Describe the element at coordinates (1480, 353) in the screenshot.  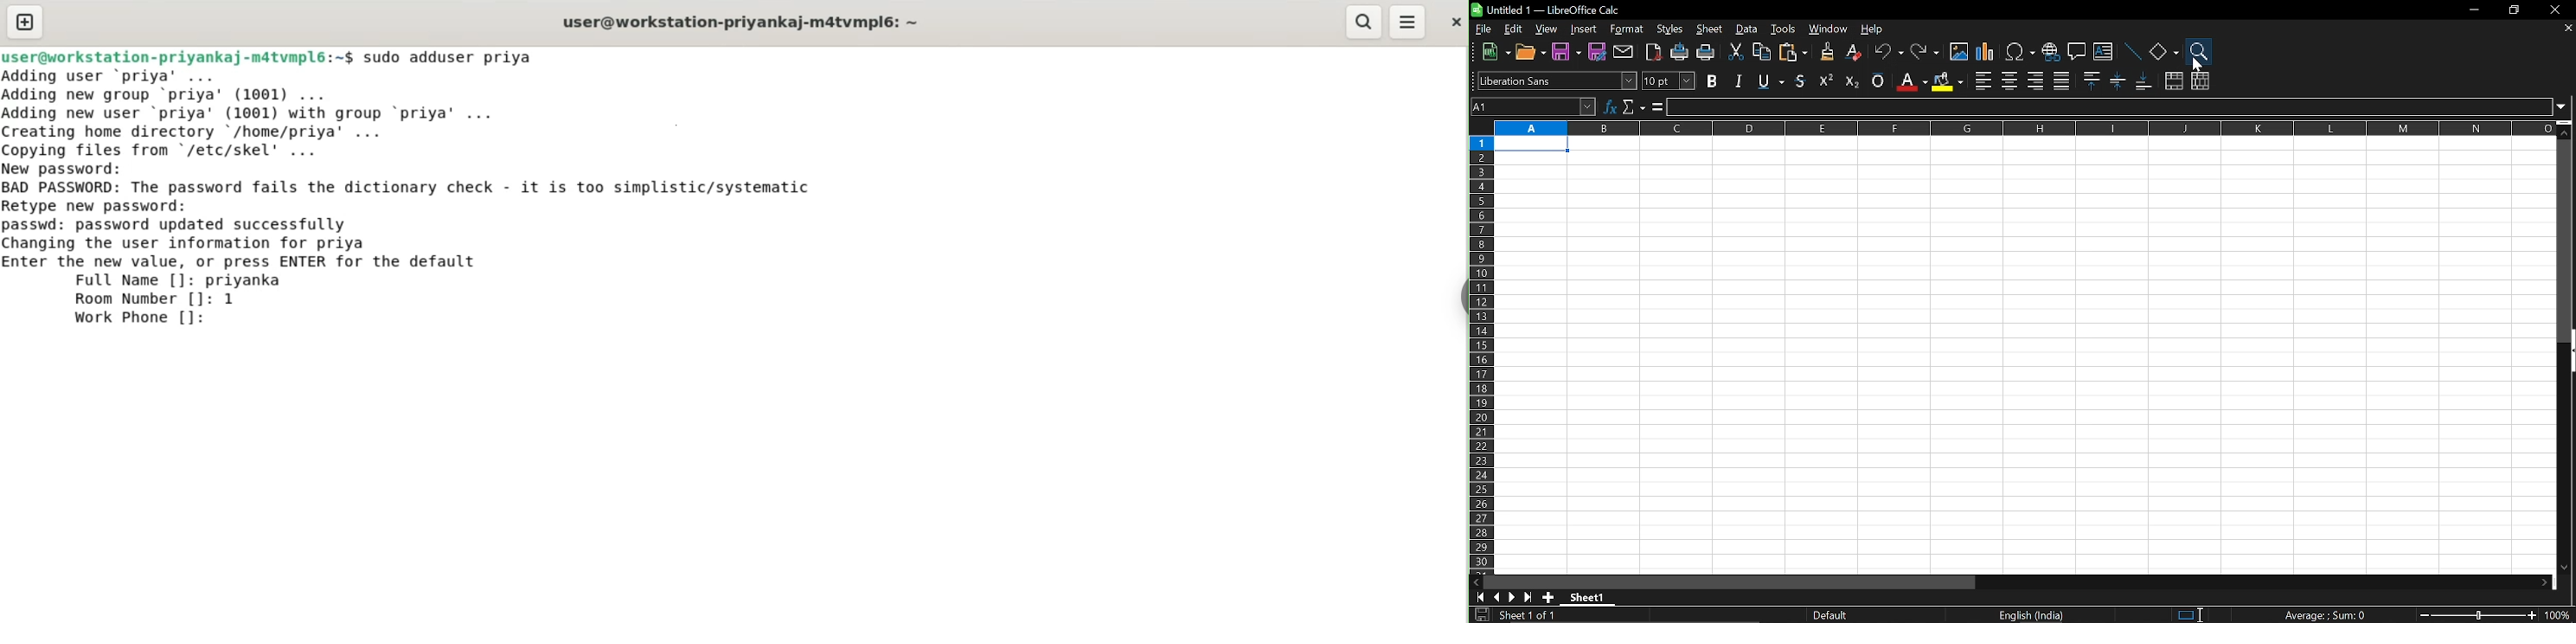
I see `rows` at that location.